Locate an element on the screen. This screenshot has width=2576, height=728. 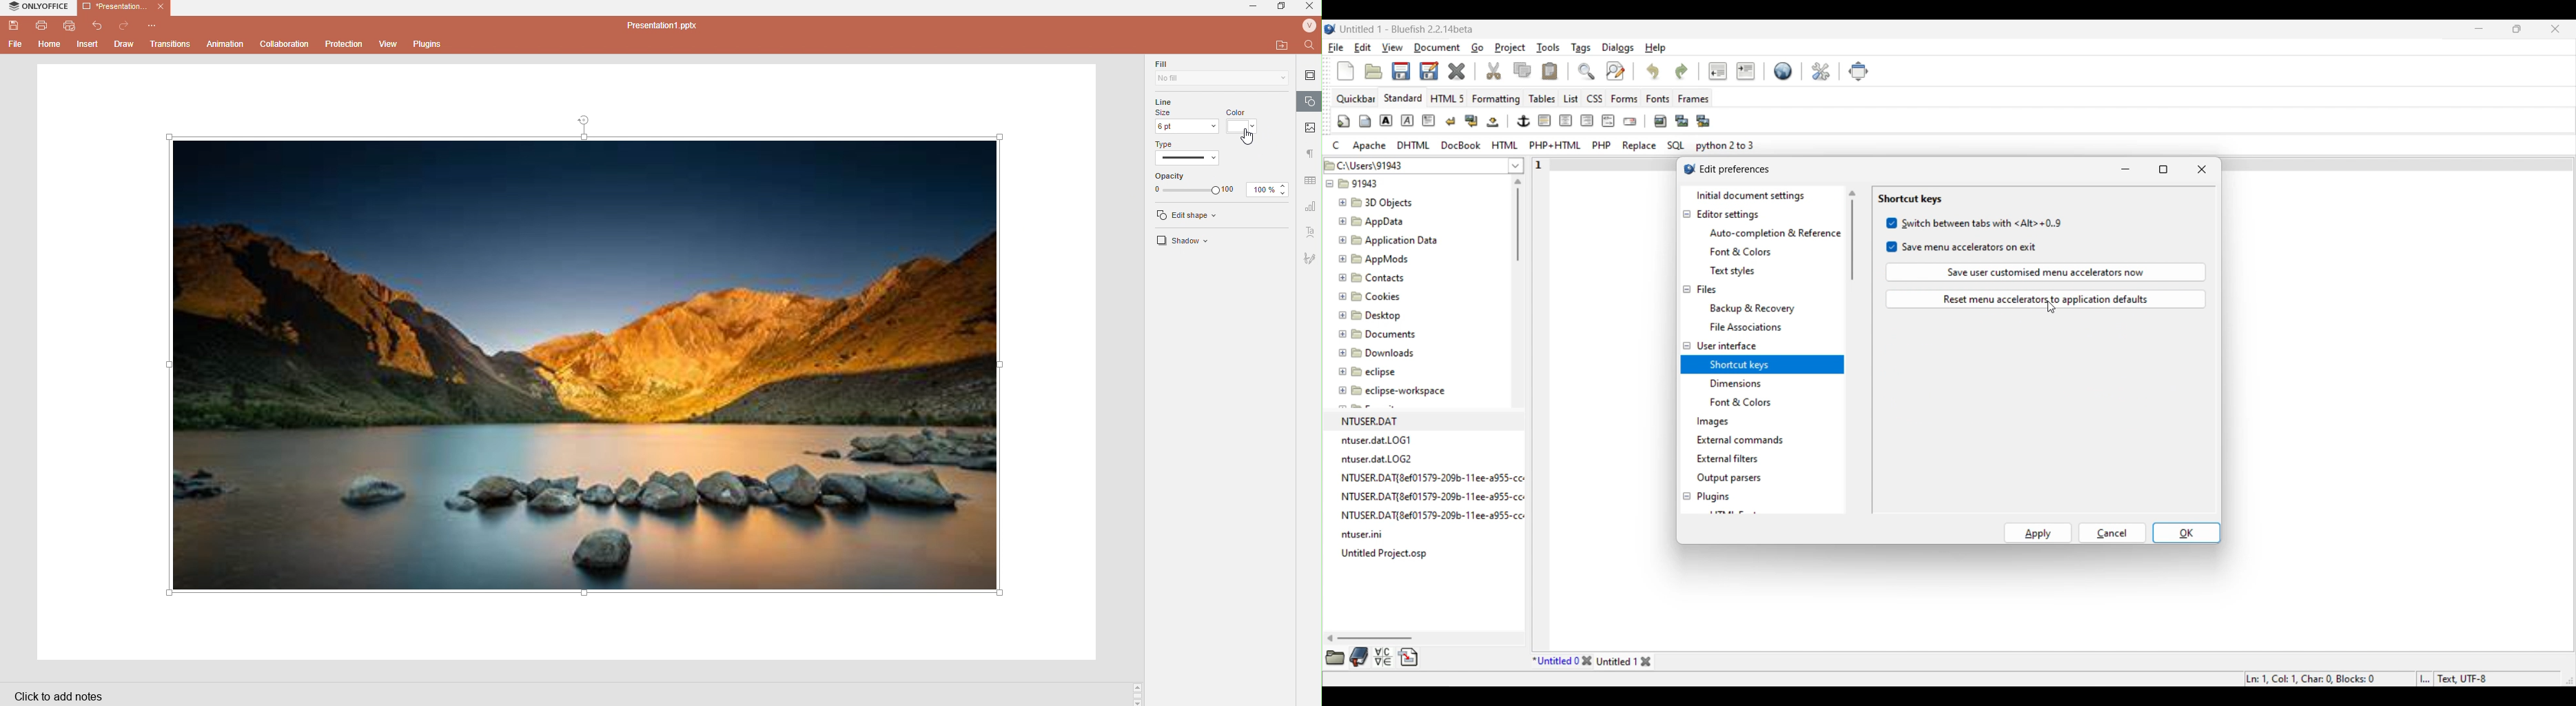
Line color is located at coordinates (1250, 116).